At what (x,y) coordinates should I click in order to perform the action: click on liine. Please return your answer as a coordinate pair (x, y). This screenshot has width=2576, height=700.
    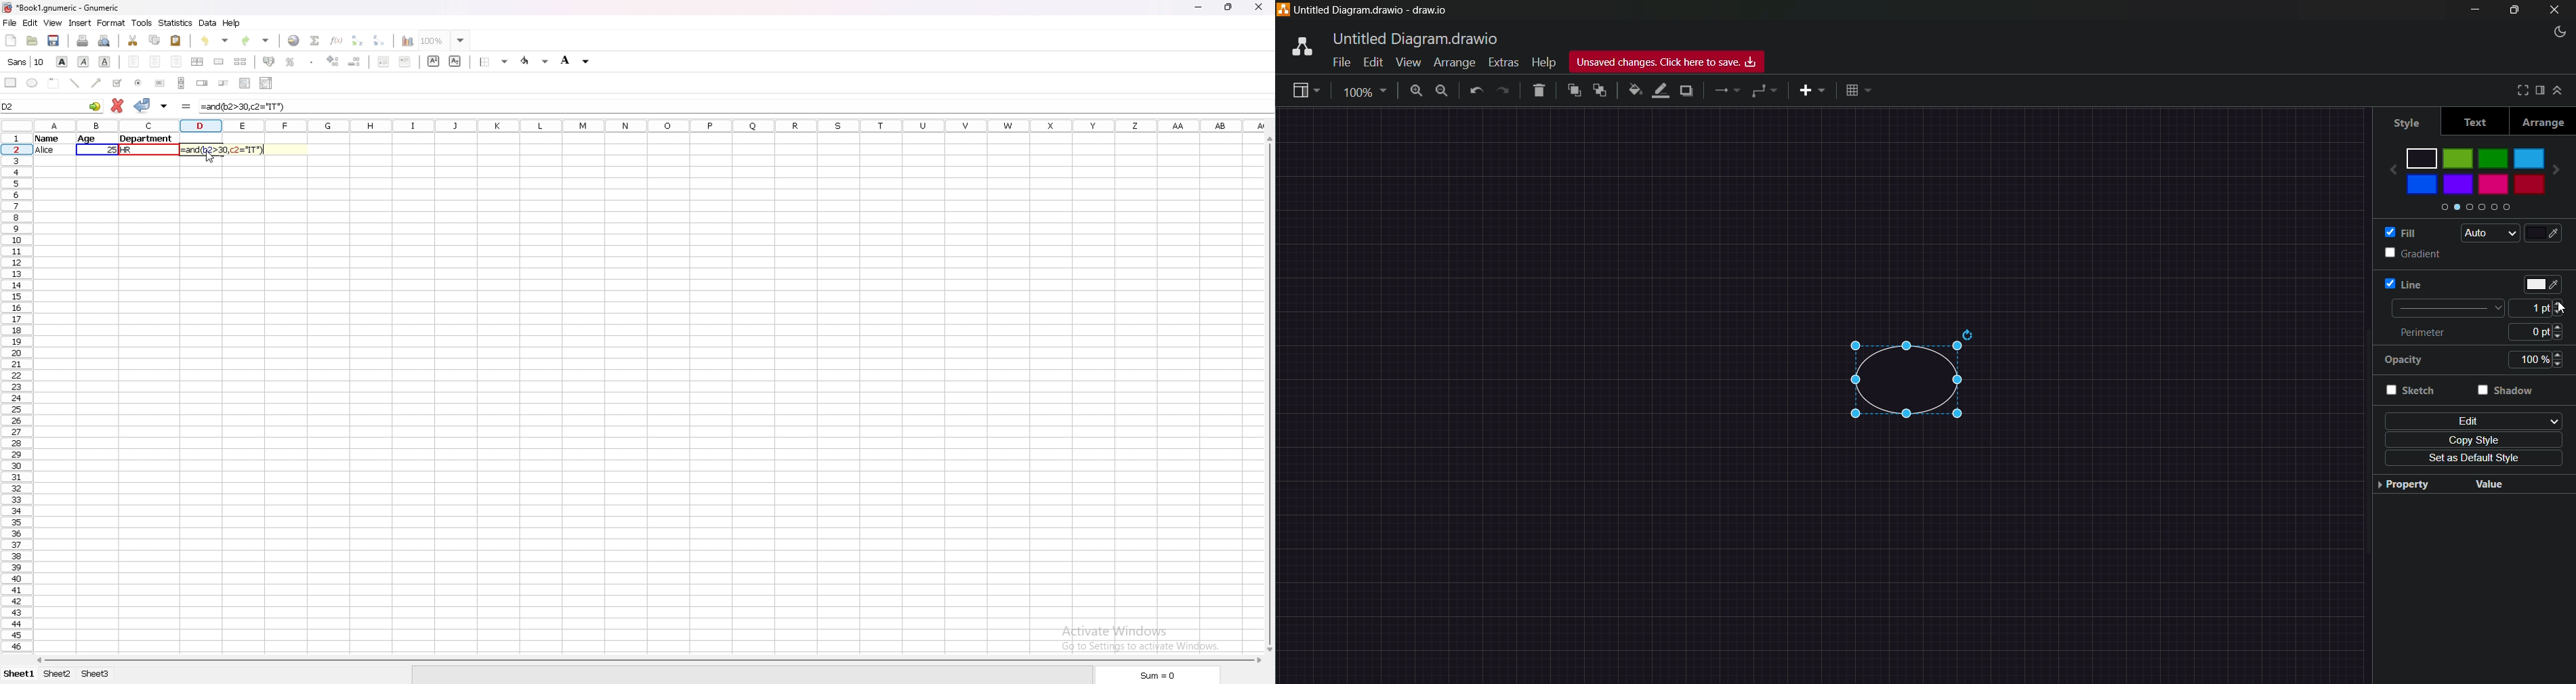
    Looking at the image, I should click on (2405, 284).